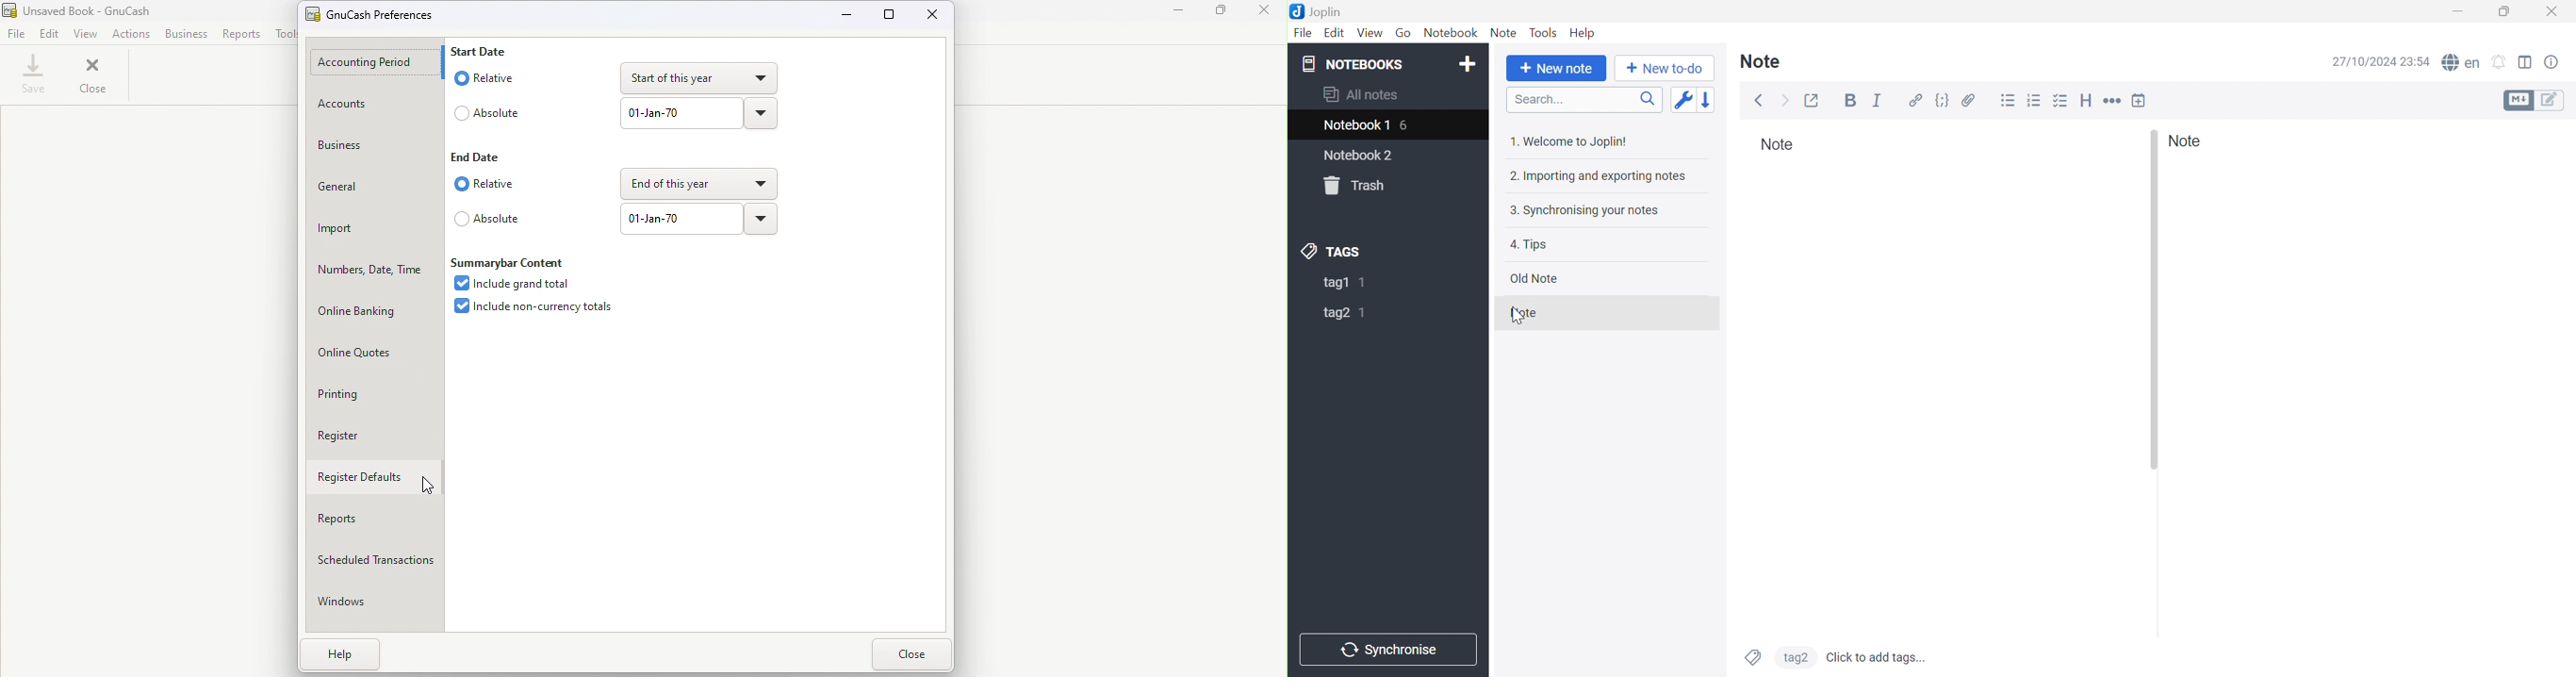  What do you see at coordinates (1363, 313) in the screenshot?
I see `1` at bounding box center [1363, 313].